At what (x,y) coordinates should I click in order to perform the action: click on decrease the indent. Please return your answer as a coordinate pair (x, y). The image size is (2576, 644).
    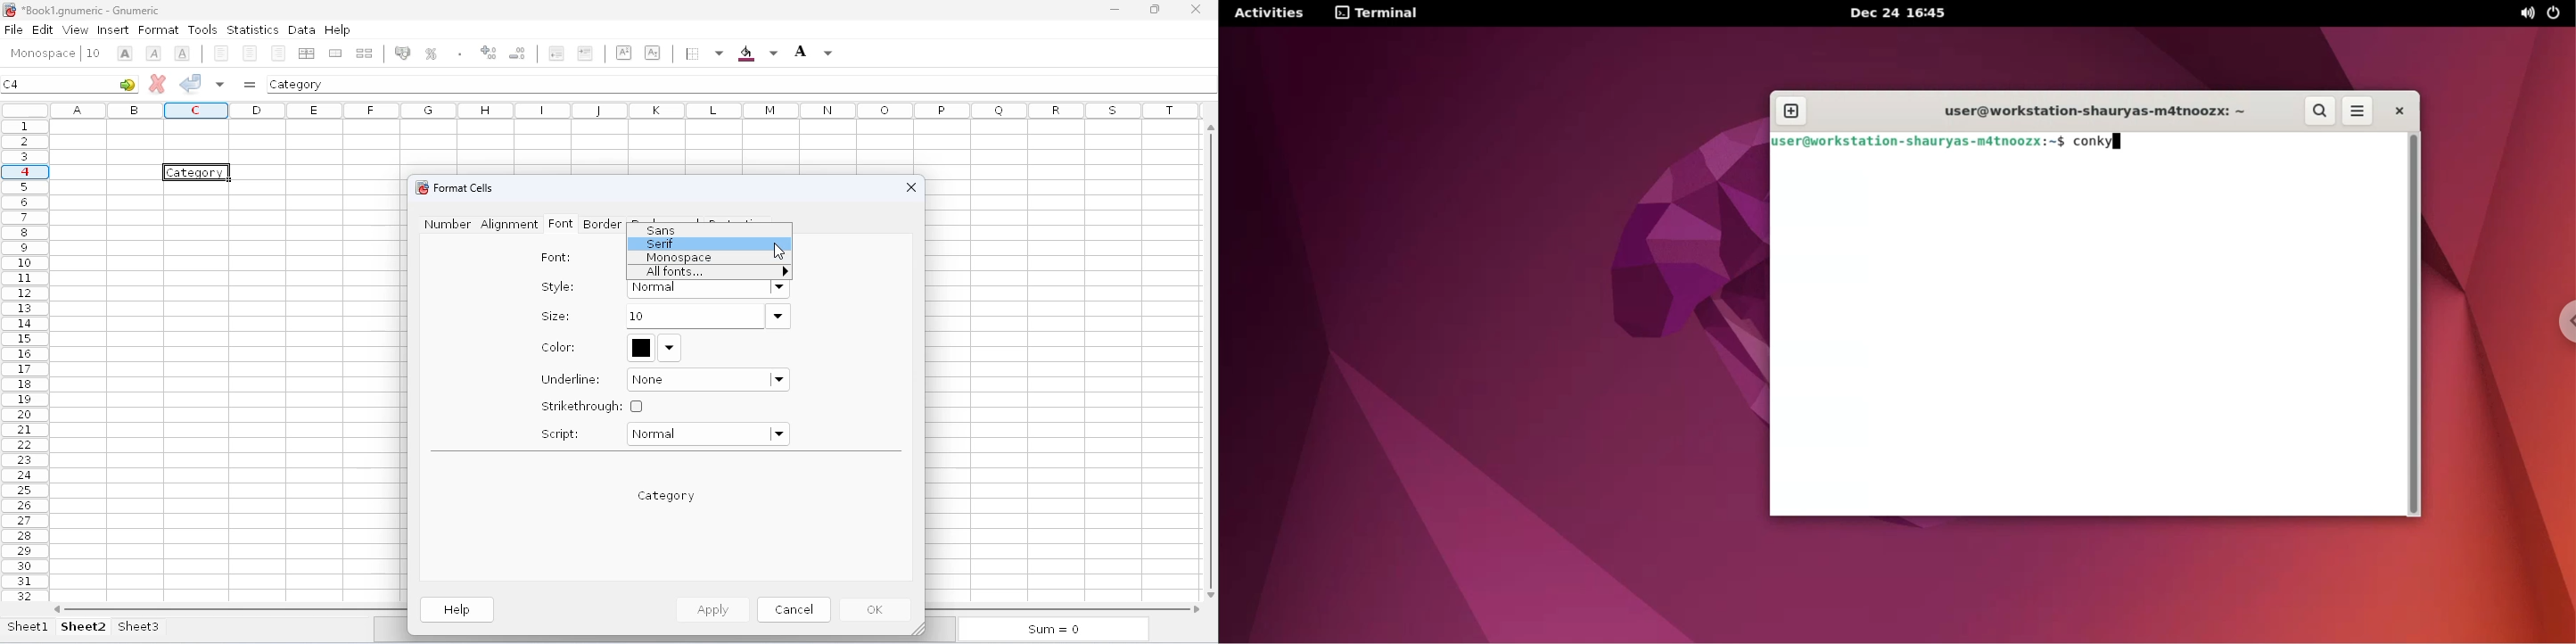
    Looking at the image, I should click on (555, 53).